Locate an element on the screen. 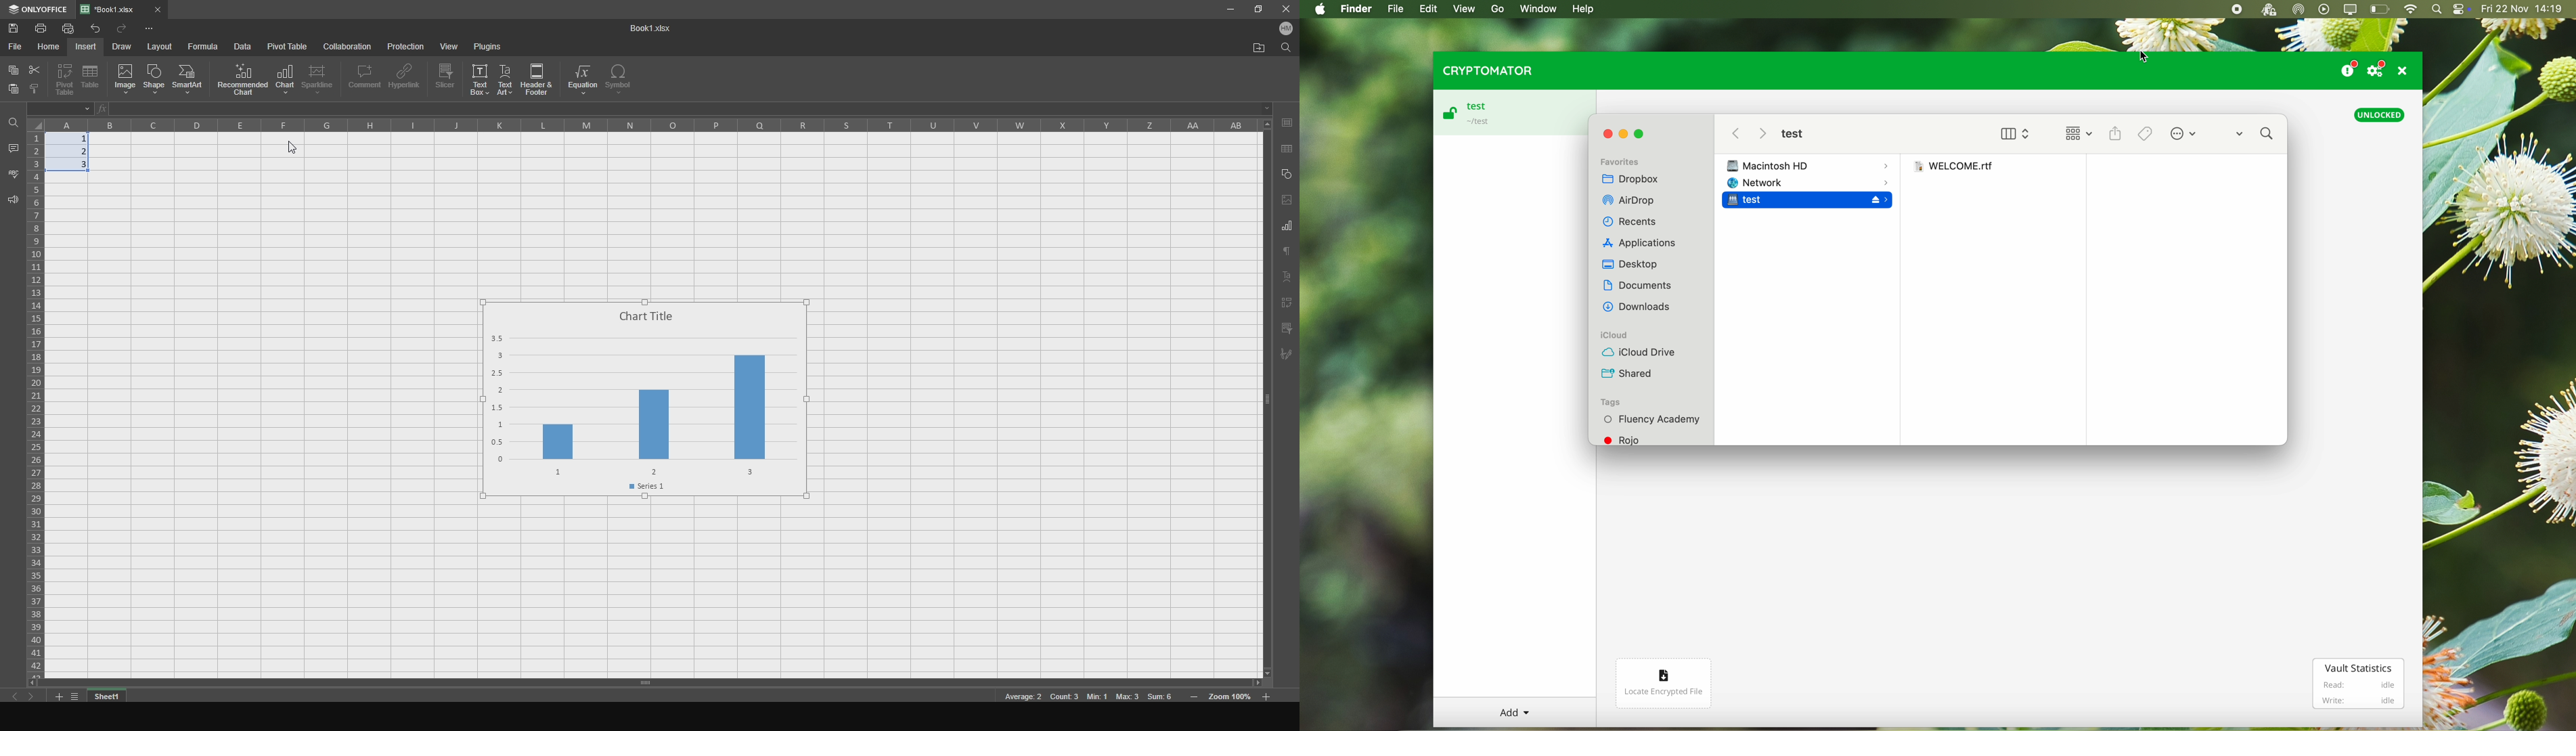  draw is located at coordinates (126, 46).